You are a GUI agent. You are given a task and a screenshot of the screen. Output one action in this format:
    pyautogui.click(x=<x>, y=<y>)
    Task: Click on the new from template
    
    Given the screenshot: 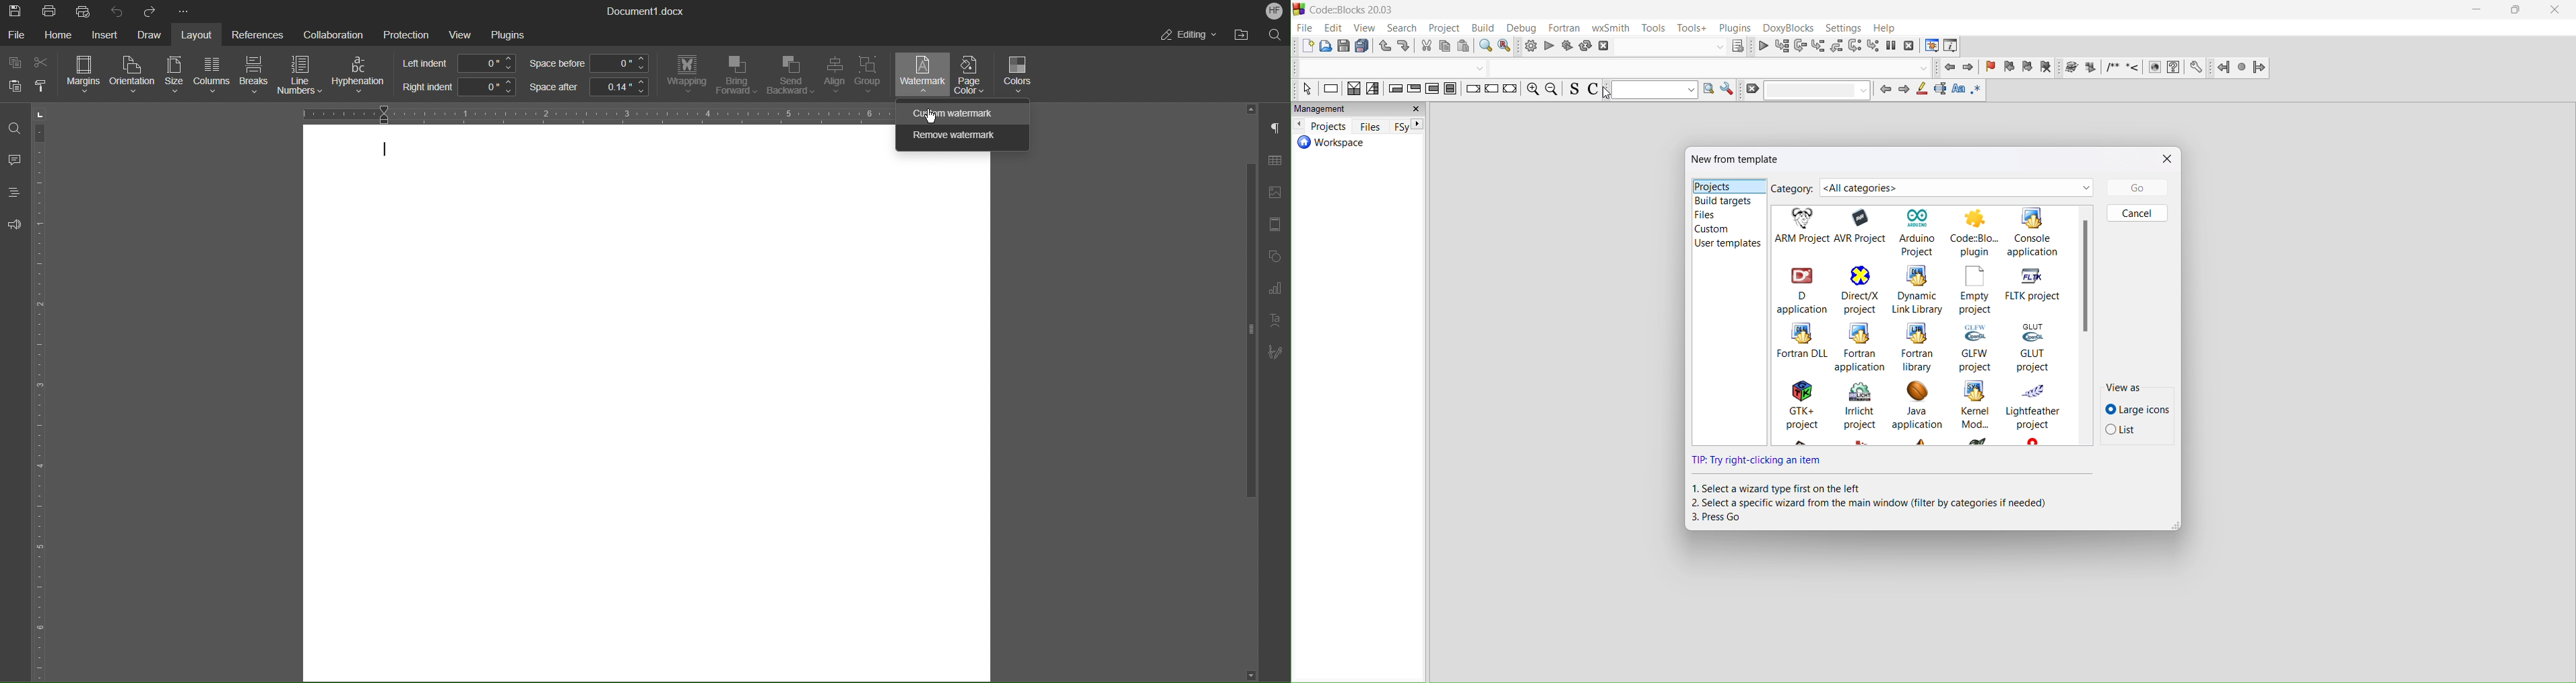 What is the action you would take?
    pyautogui.click(x=1737, y=160)
    